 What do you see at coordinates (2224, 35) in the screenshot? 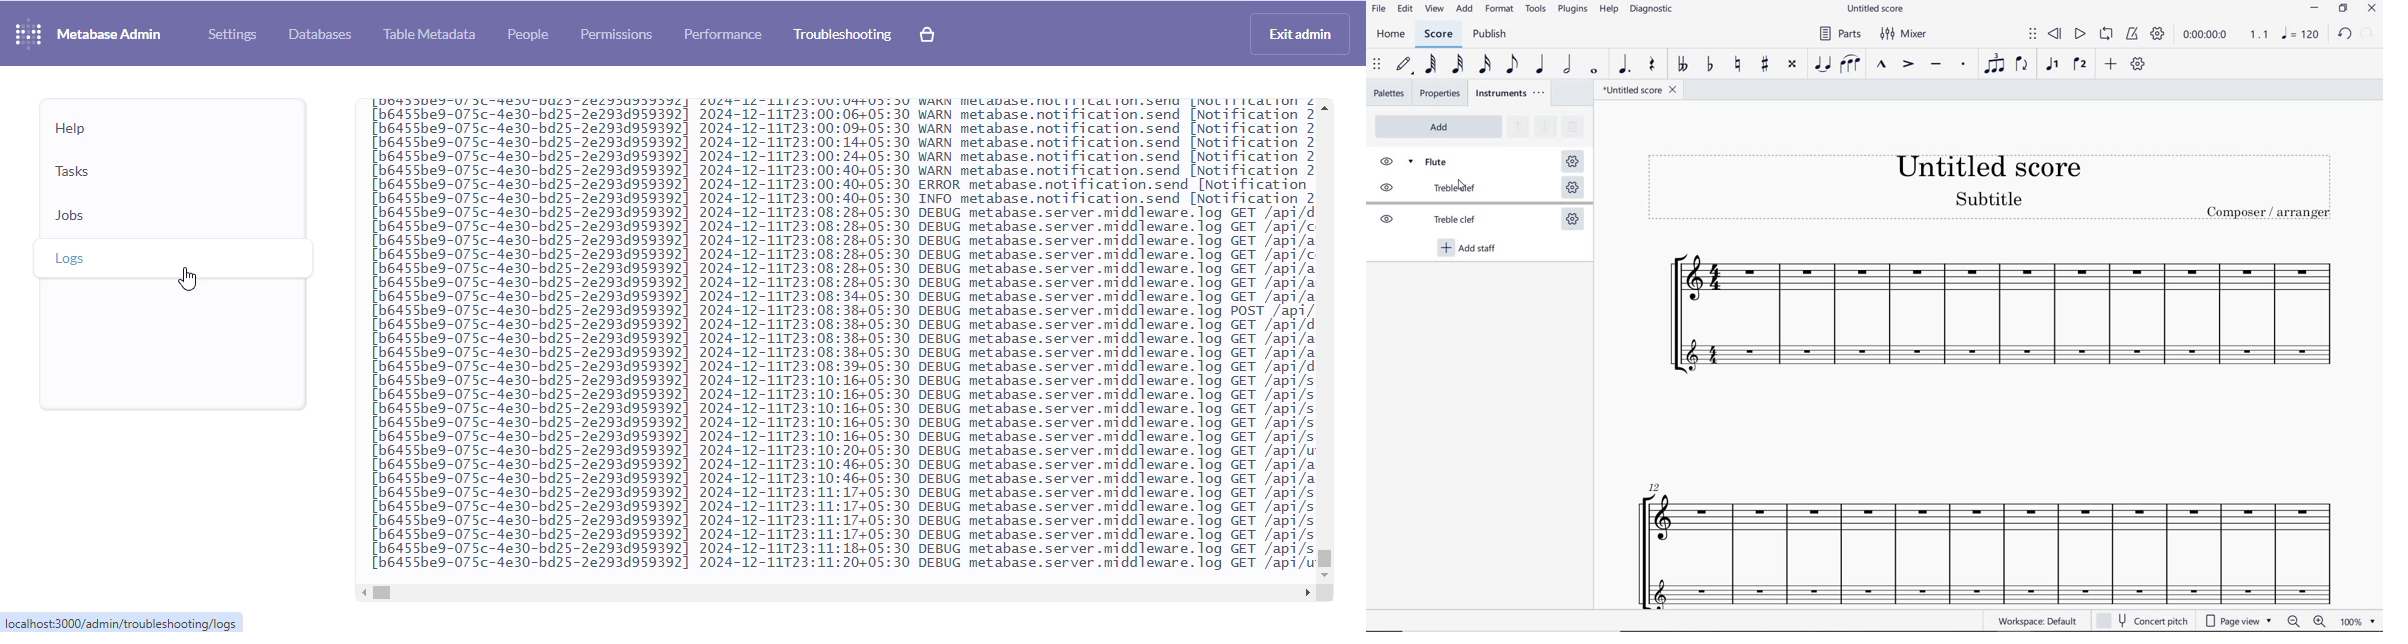
I see `PLAY TIME` at bounding box center [2224, 35].